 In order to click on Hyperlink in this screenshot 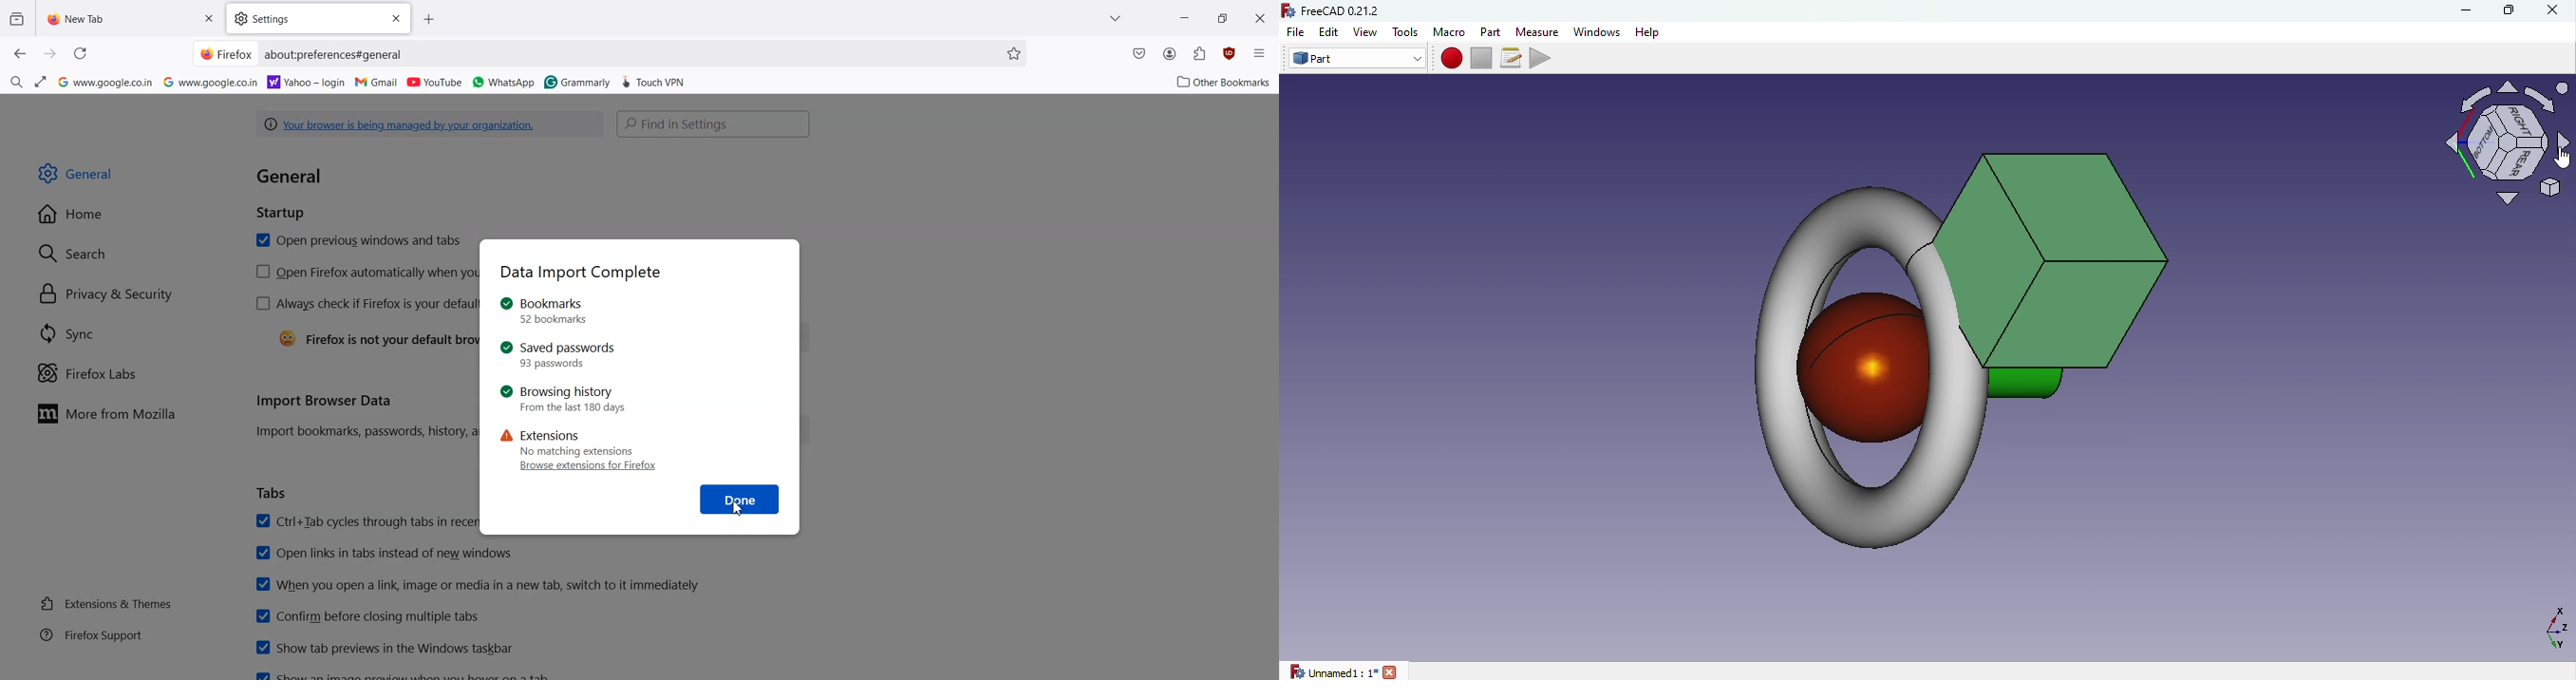, I will do `click(431, 125)`.